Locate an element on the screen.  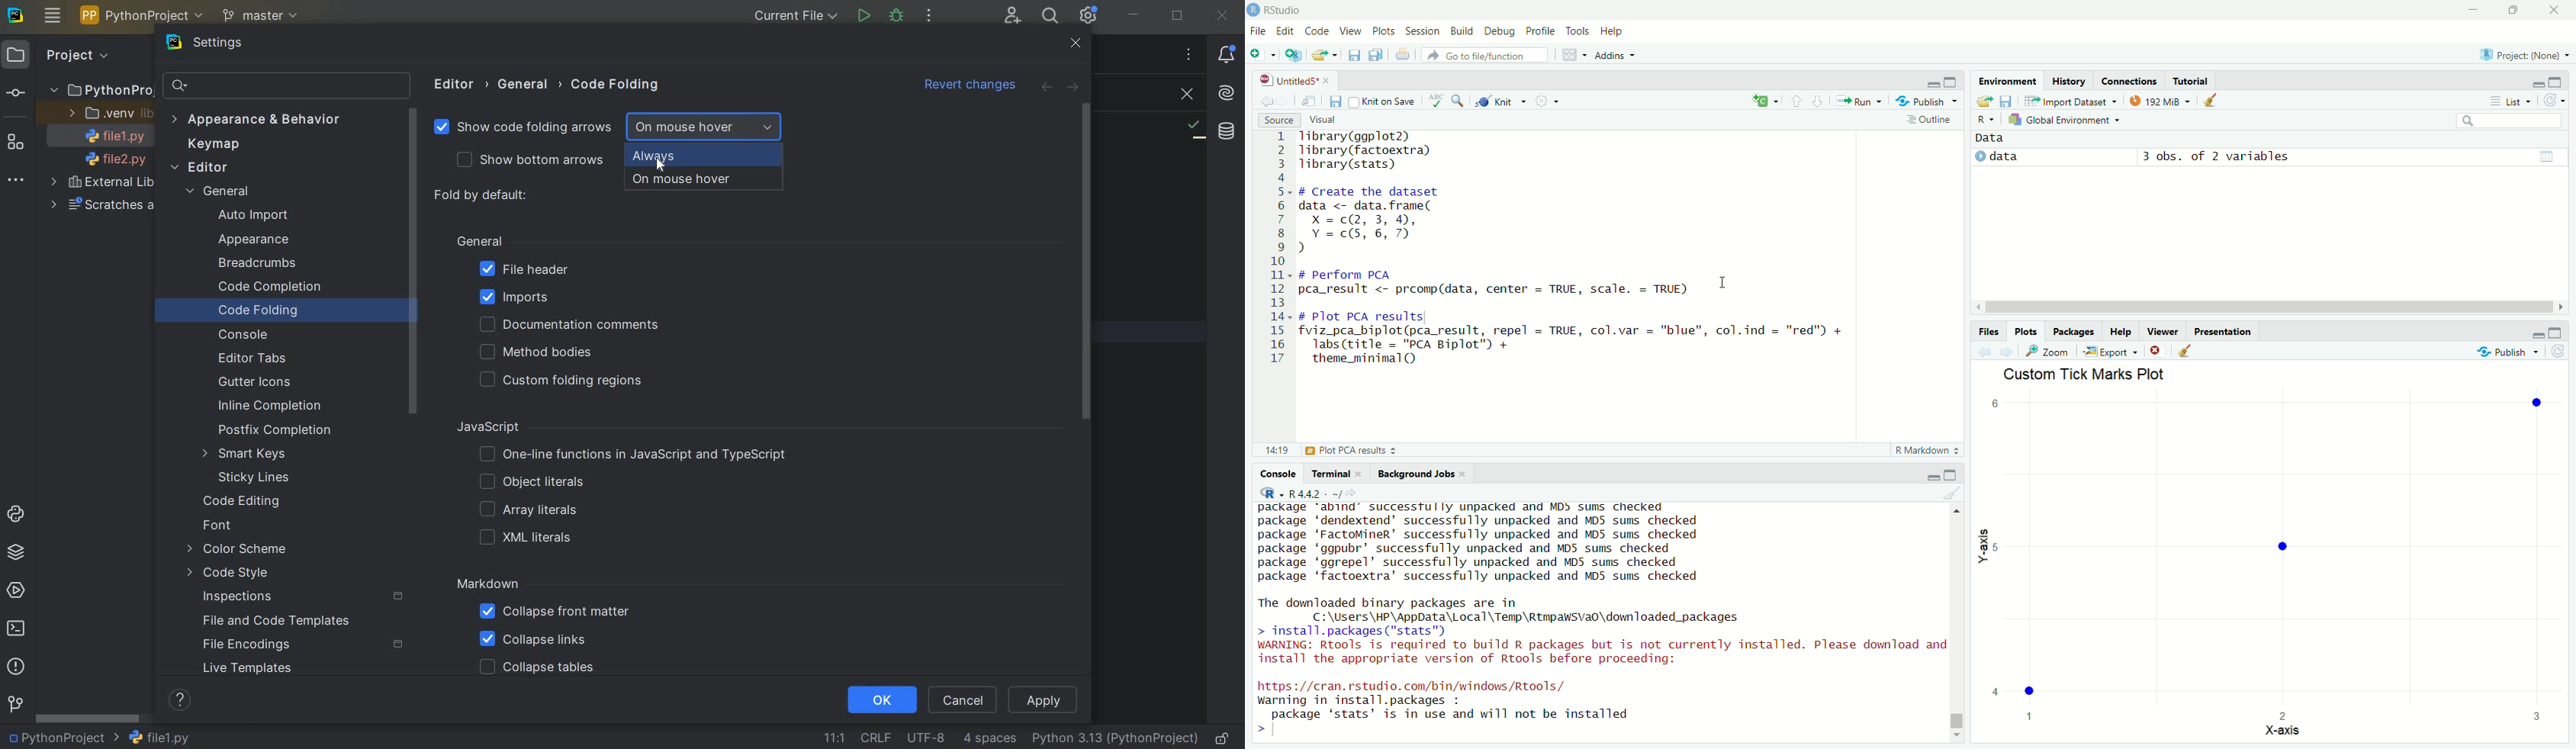
Help is located at coordinates (2122, 332).